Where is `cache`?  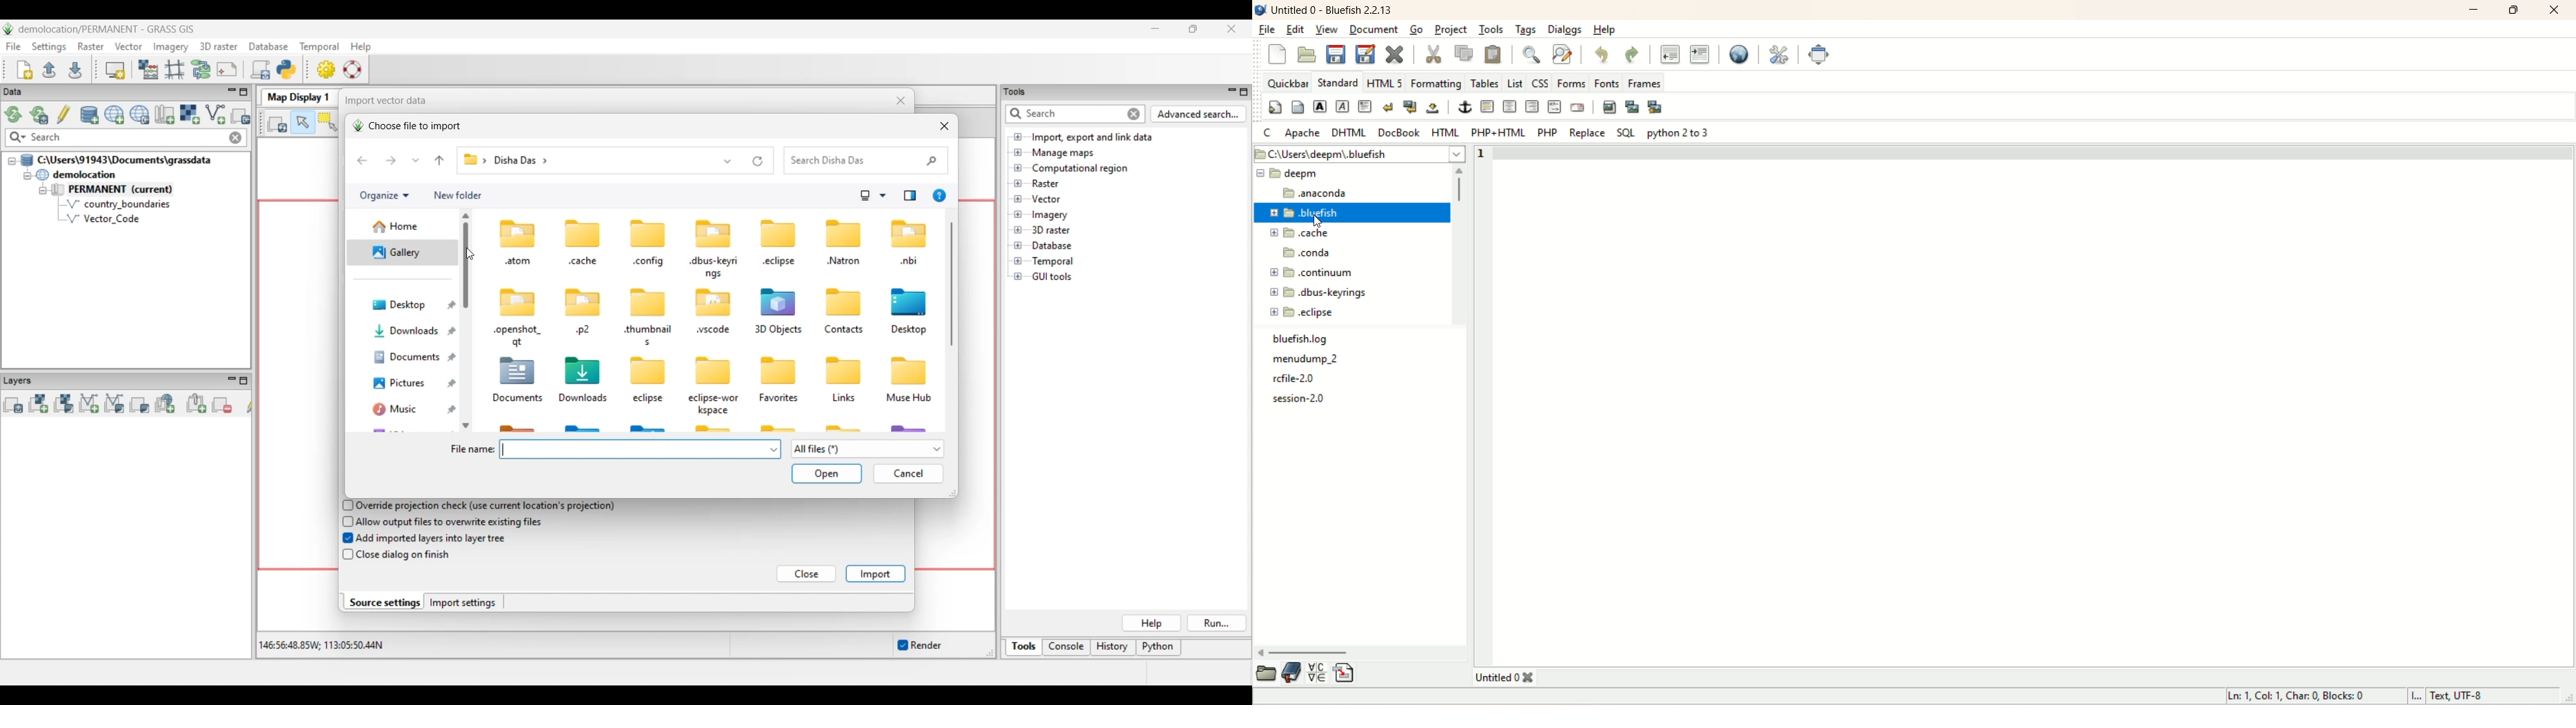
cache is located at coordinates (1300, 232).